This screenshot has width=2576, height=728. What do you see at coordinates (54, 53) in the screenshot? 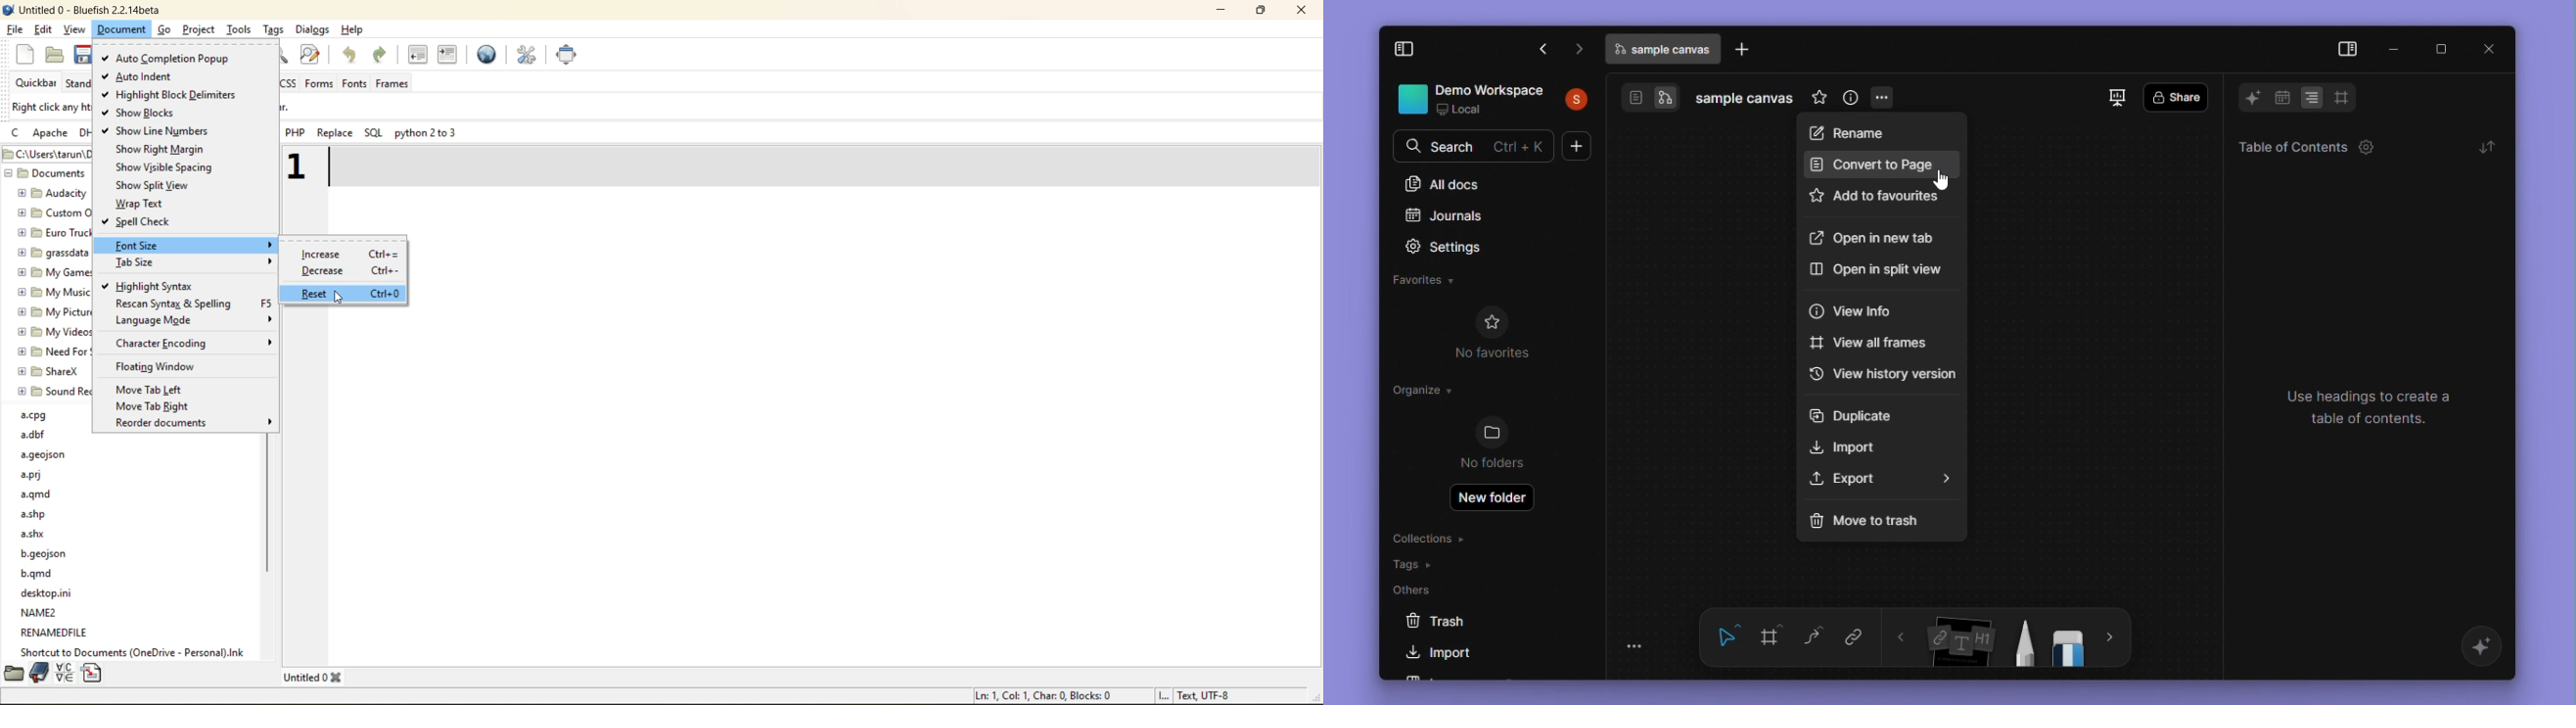
I see `open` at bounding box center [54, 53].